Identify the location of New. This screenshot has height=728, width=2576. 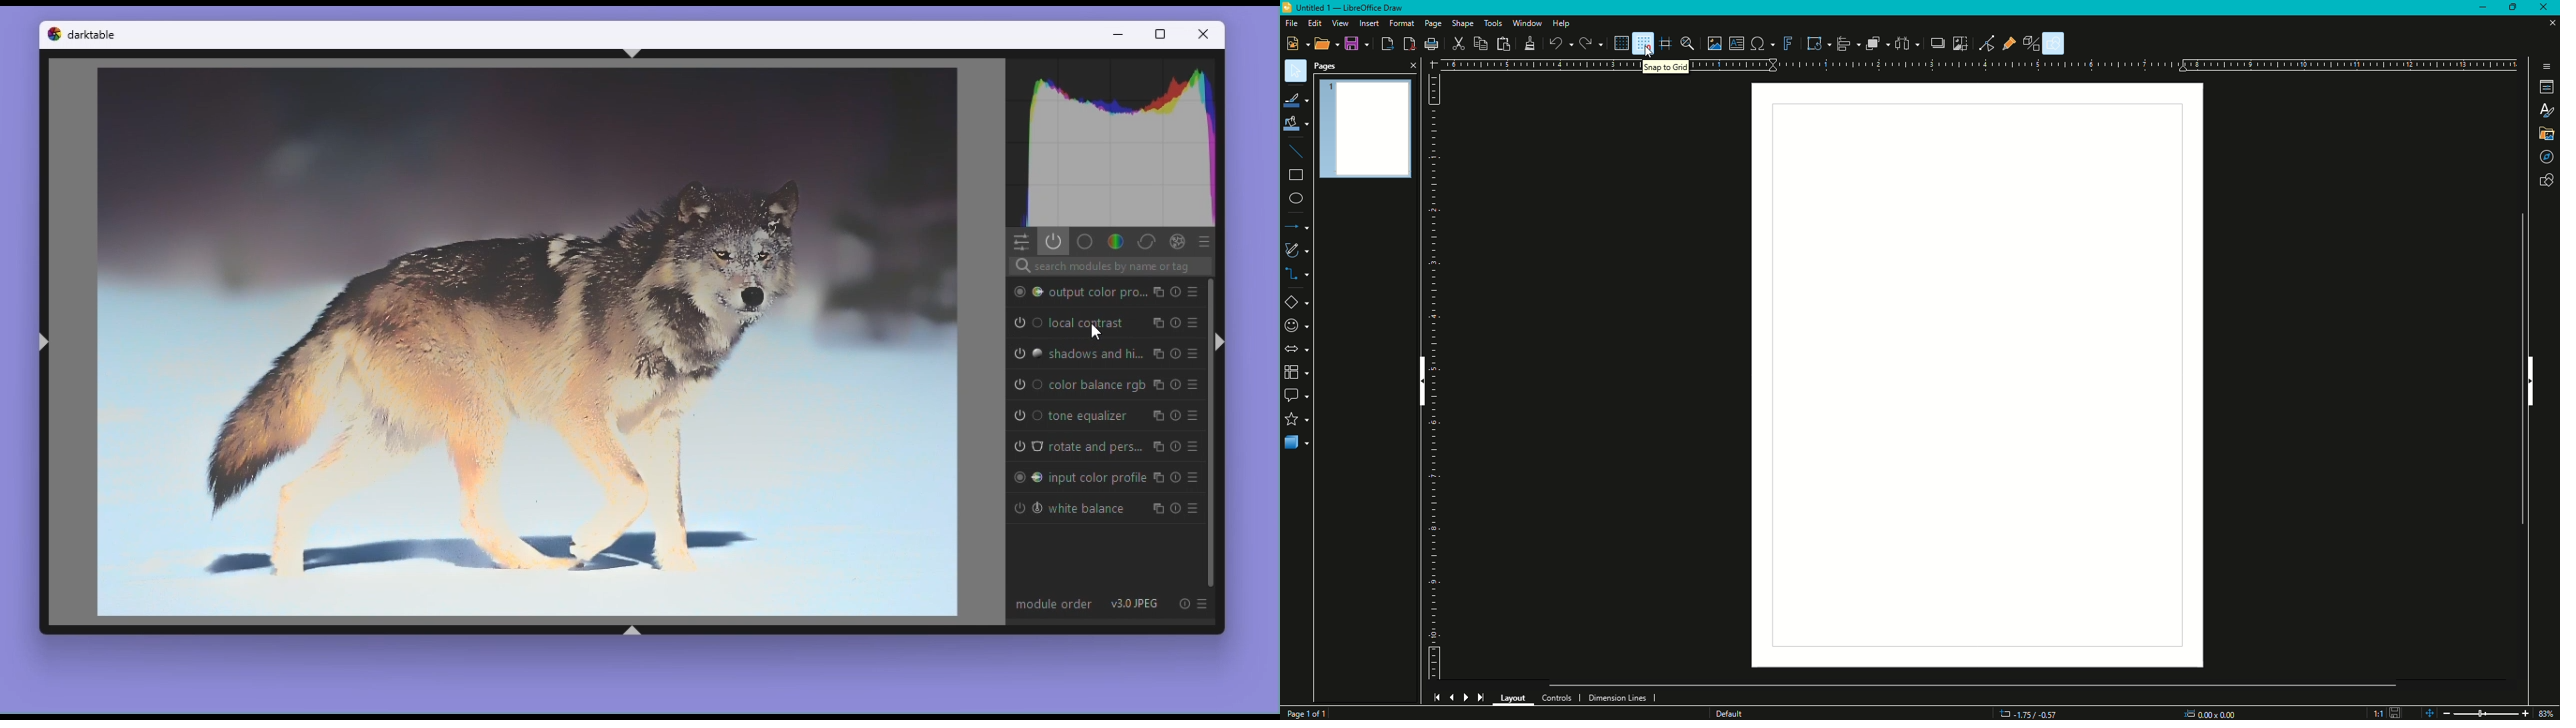
(1295, 44).